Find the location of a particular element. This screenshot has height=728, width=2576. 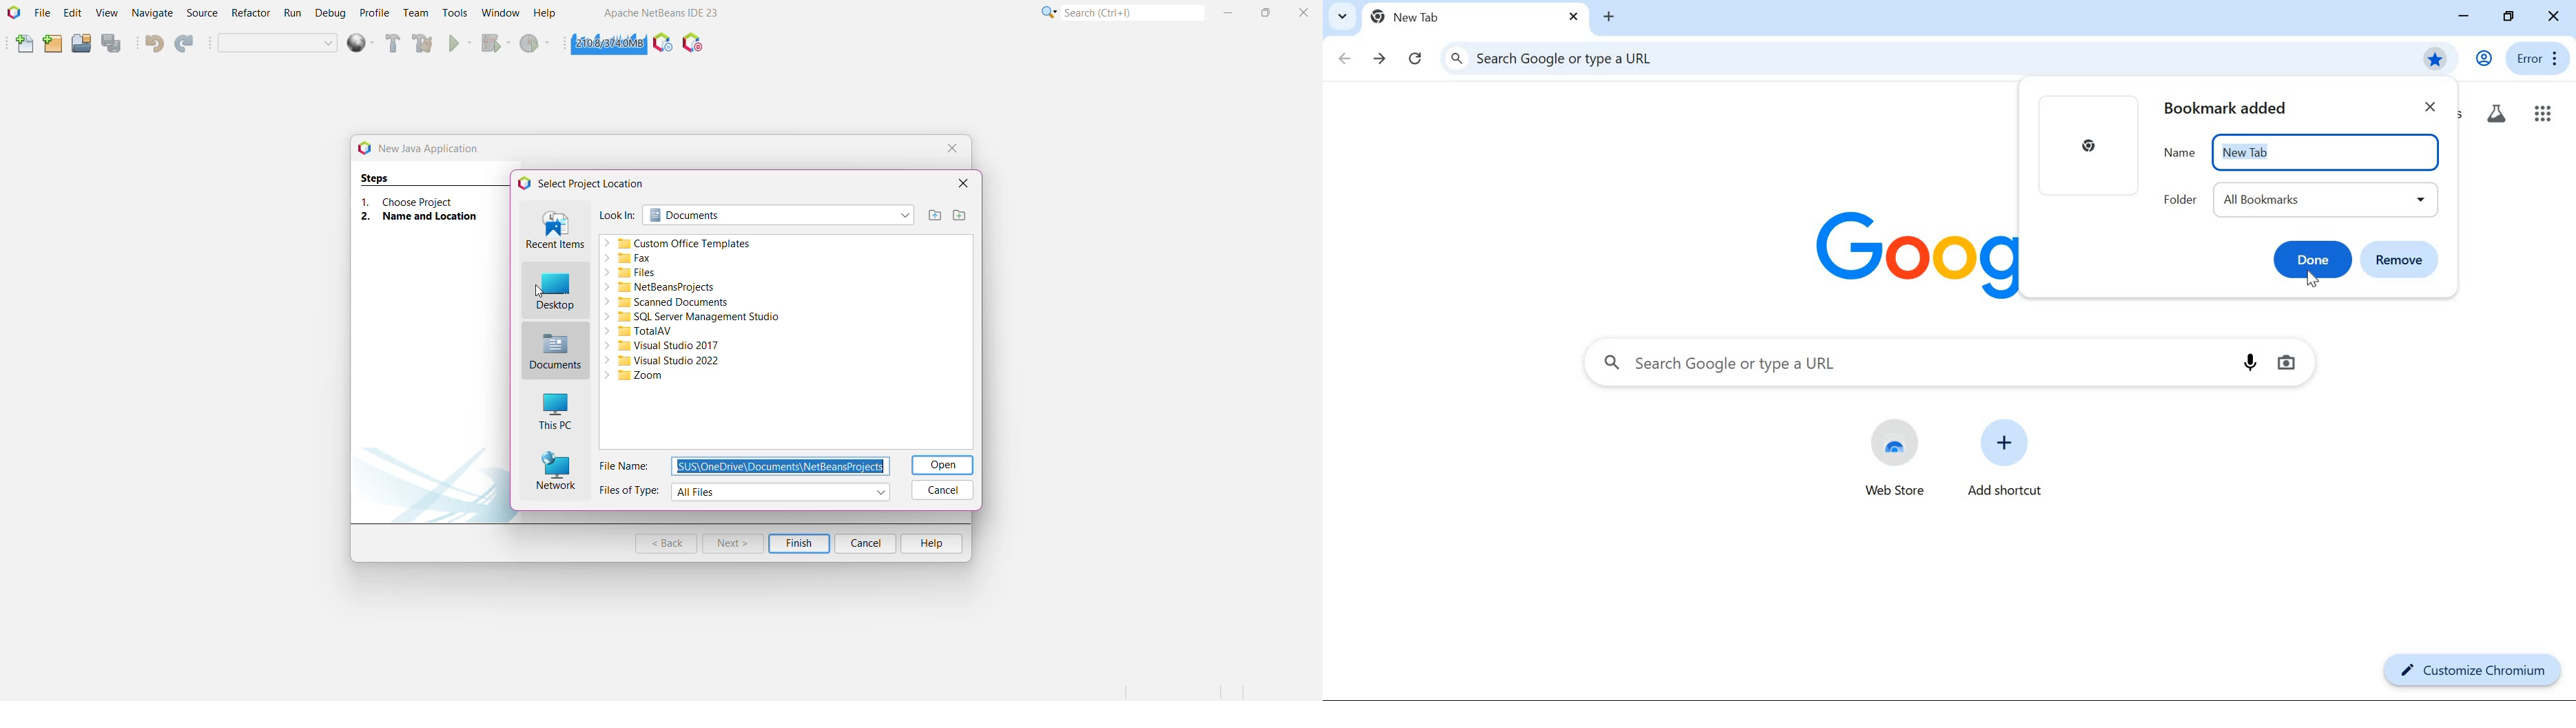

Open is located at coordinates (942, 465).